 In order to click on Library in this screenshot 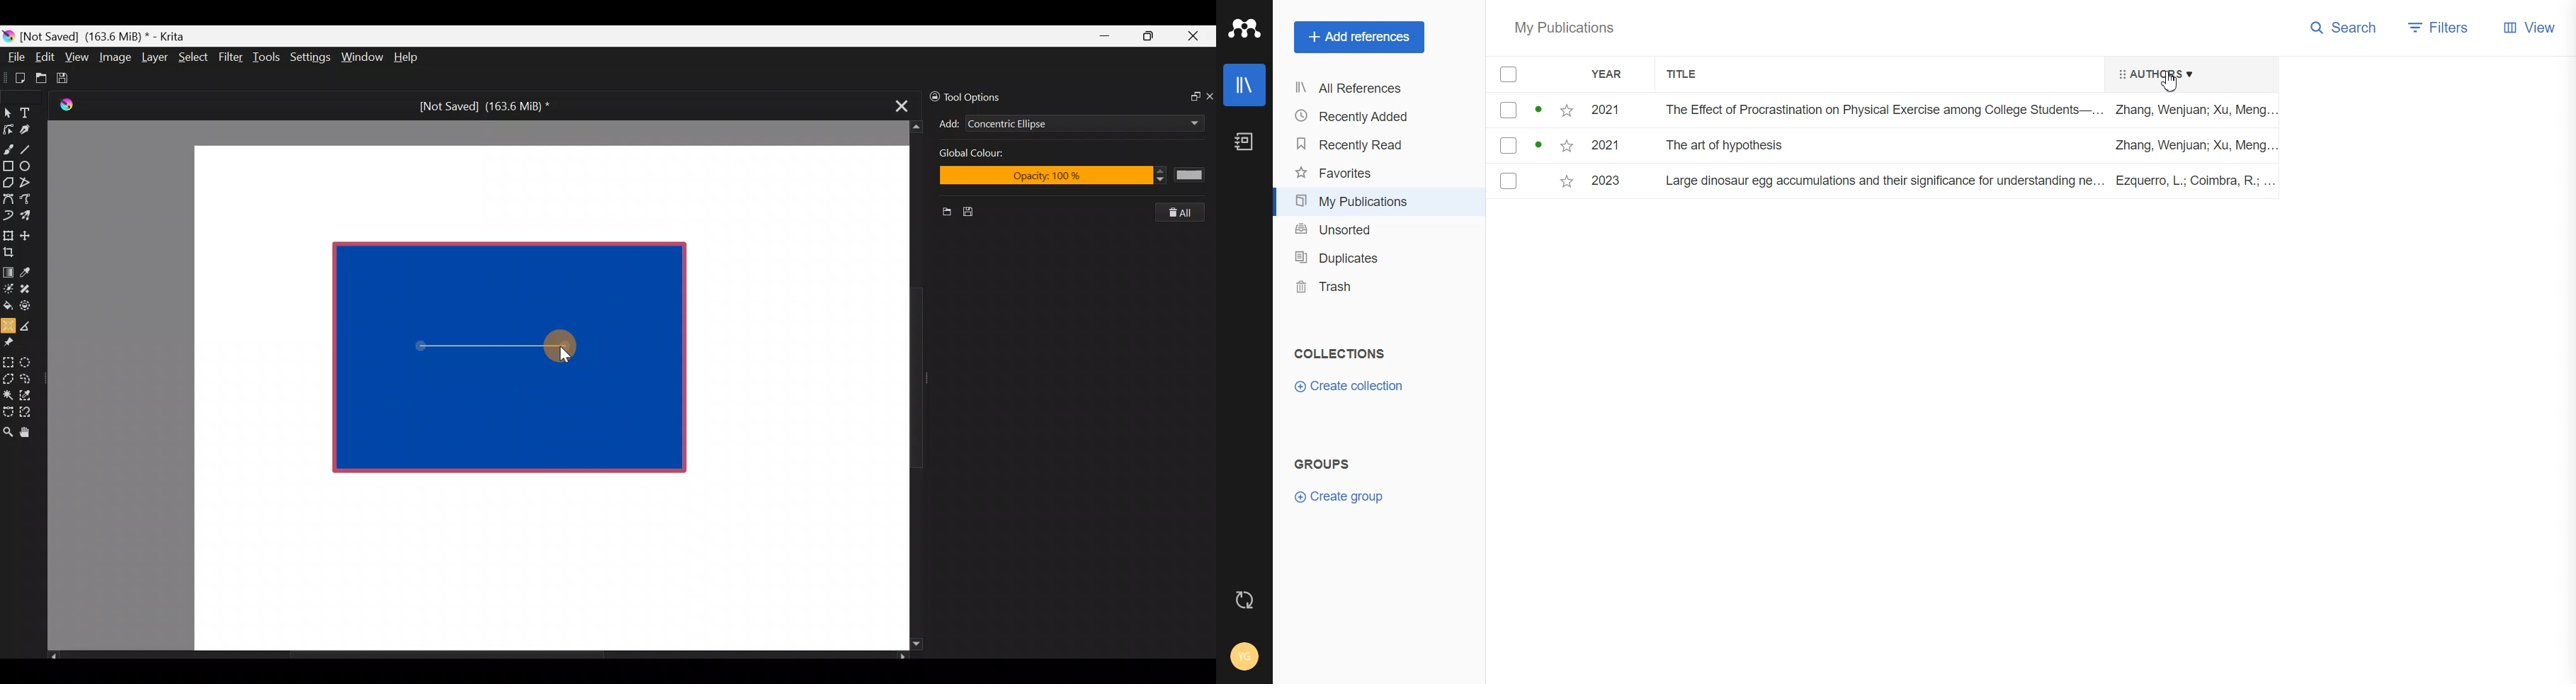, I will do `click(1245, 84)`.